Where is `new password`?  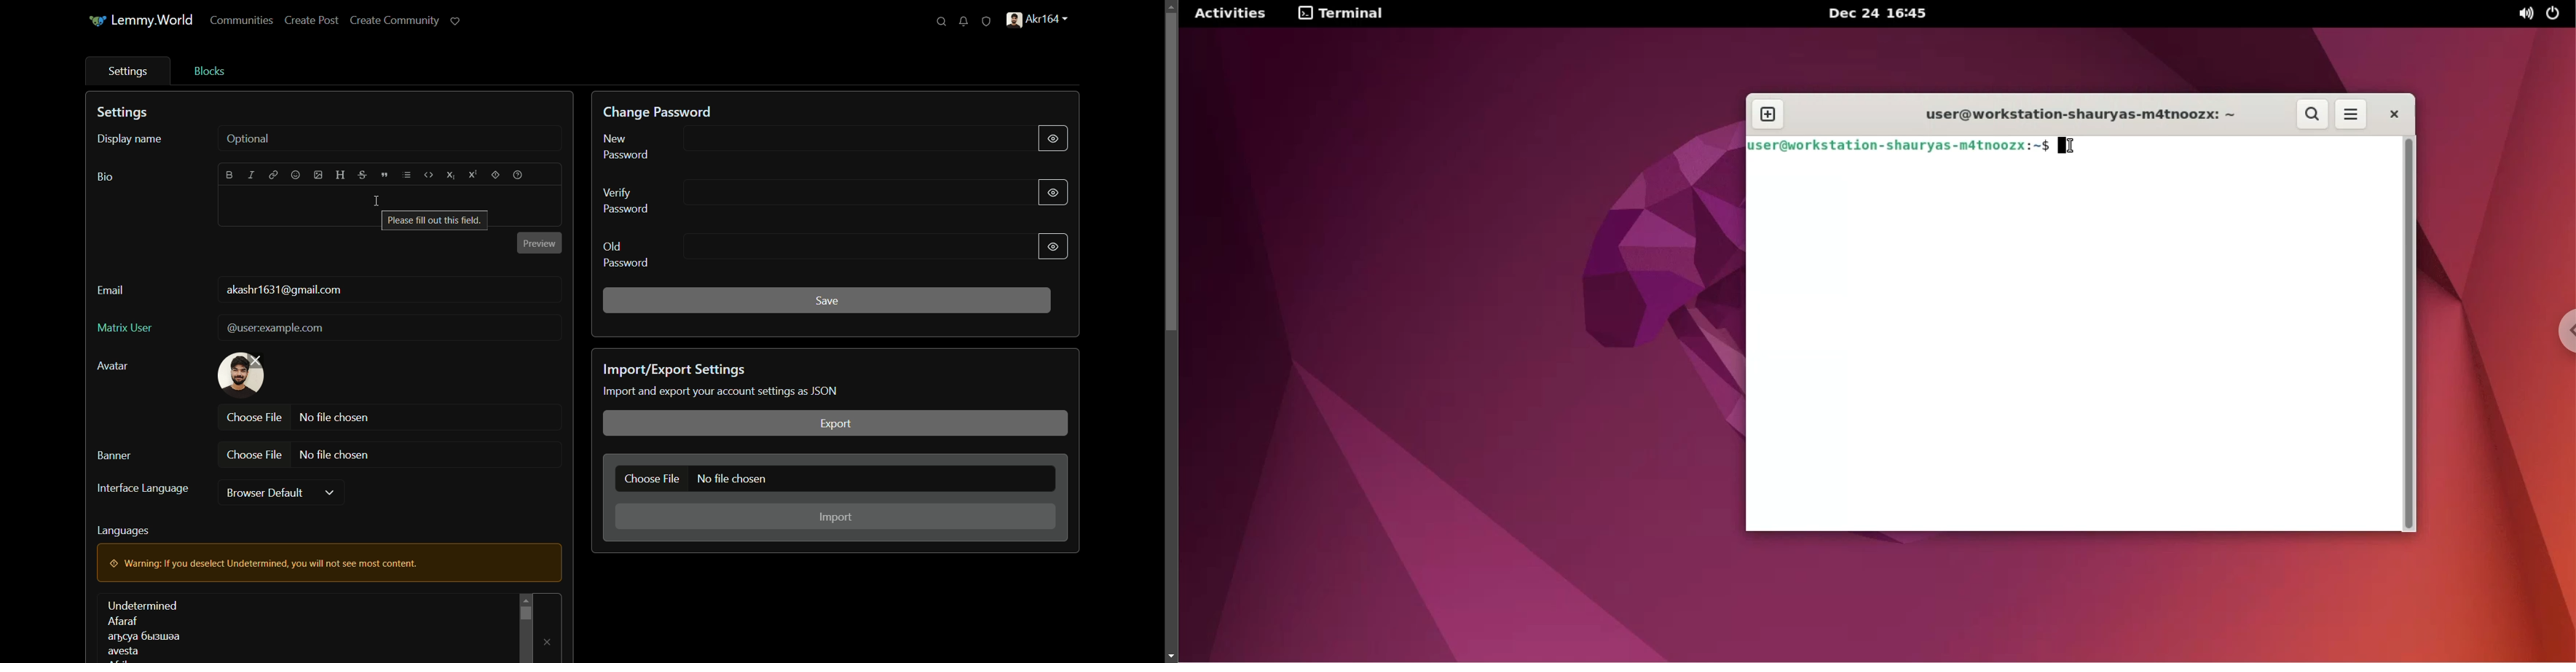
new password is located at coordinates (627, 147).